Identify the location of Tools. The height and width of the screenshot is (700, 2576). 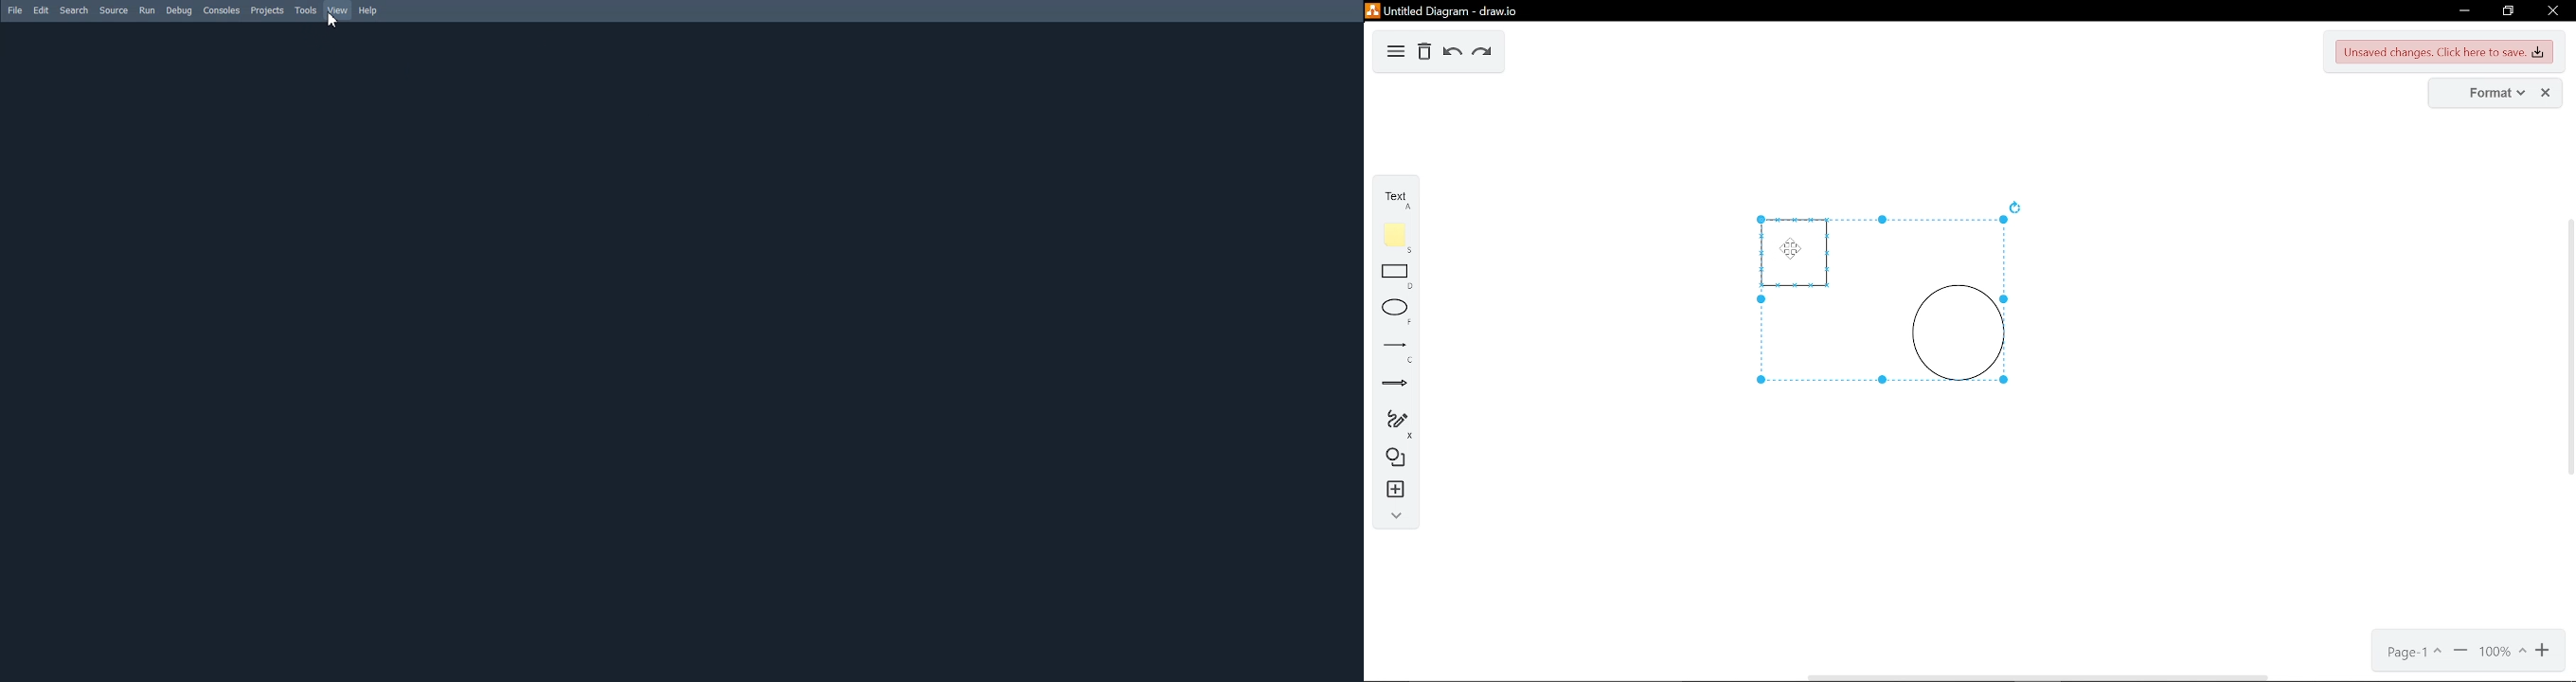
(307, 11).